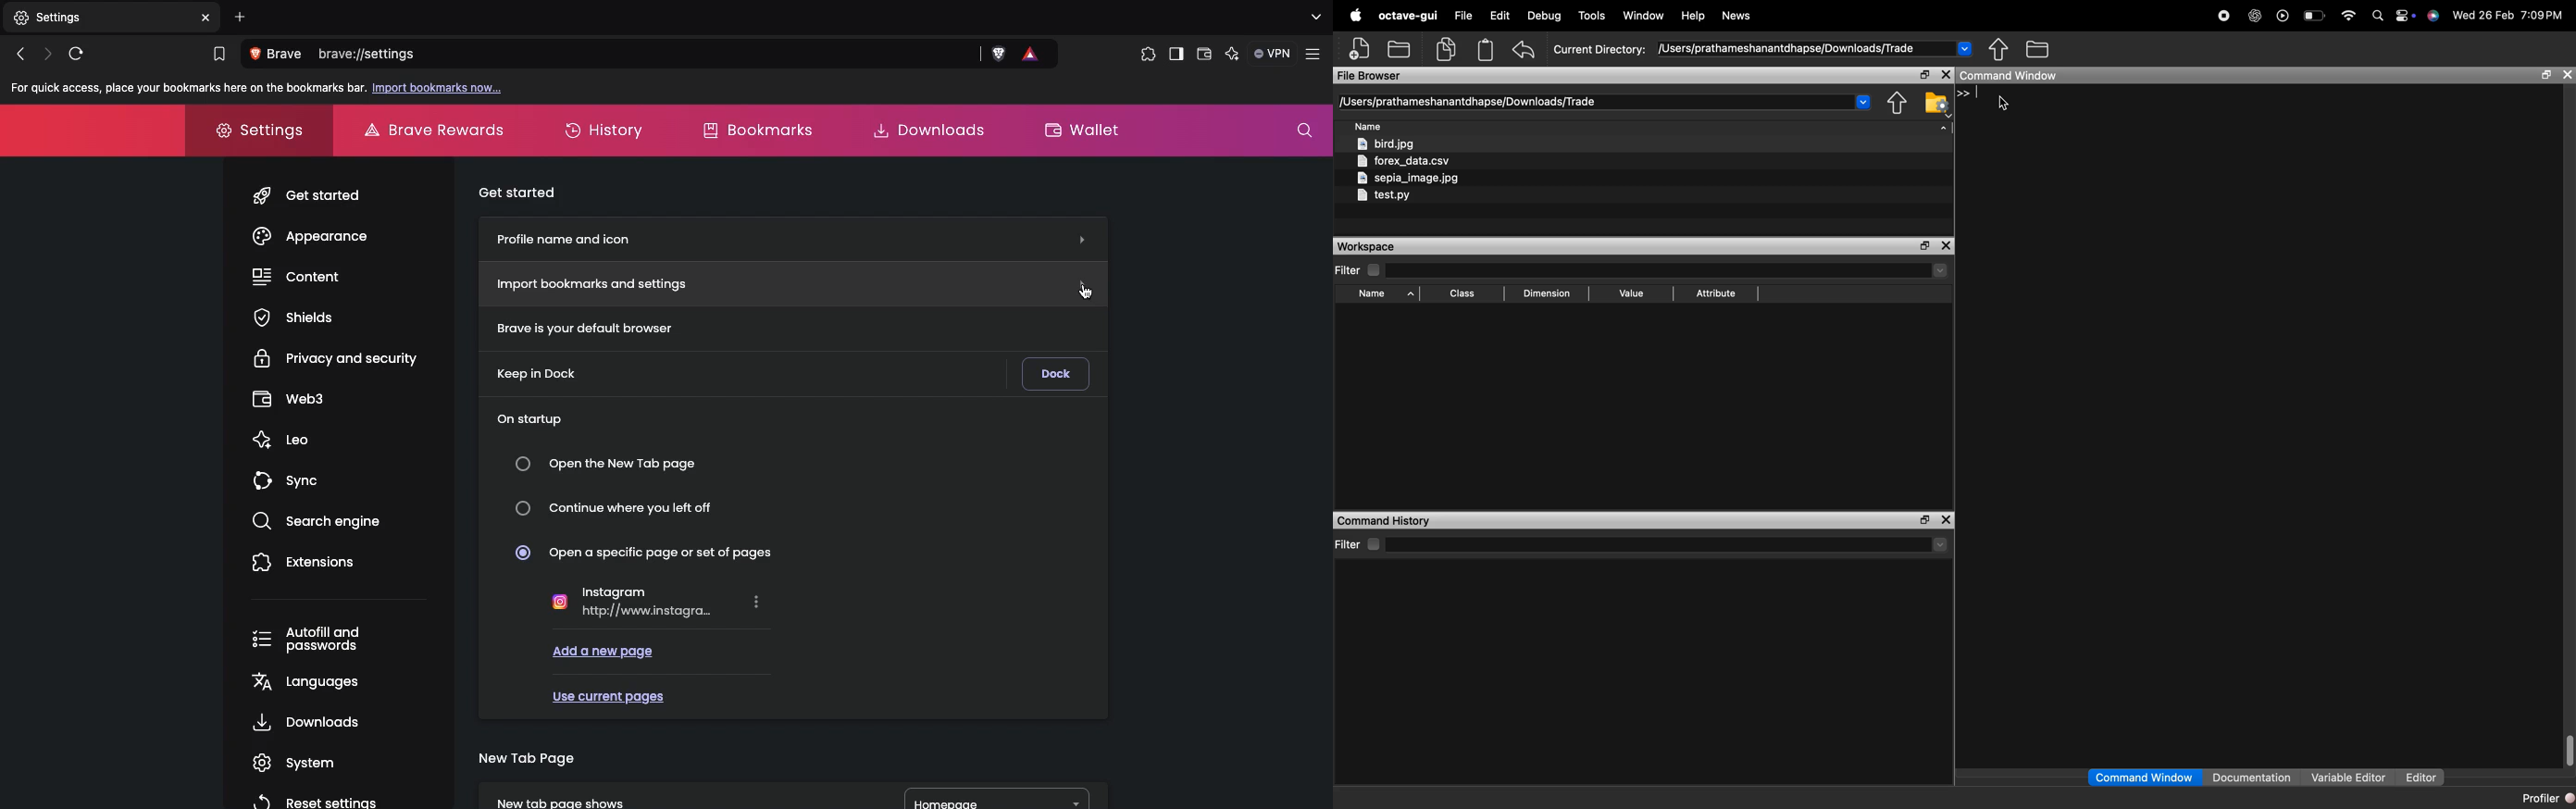 The width and height of the screenshot is (2576, 812). Describe the element at coordinates (2511, 17) in the screenshot. I see `date and time` at that location.